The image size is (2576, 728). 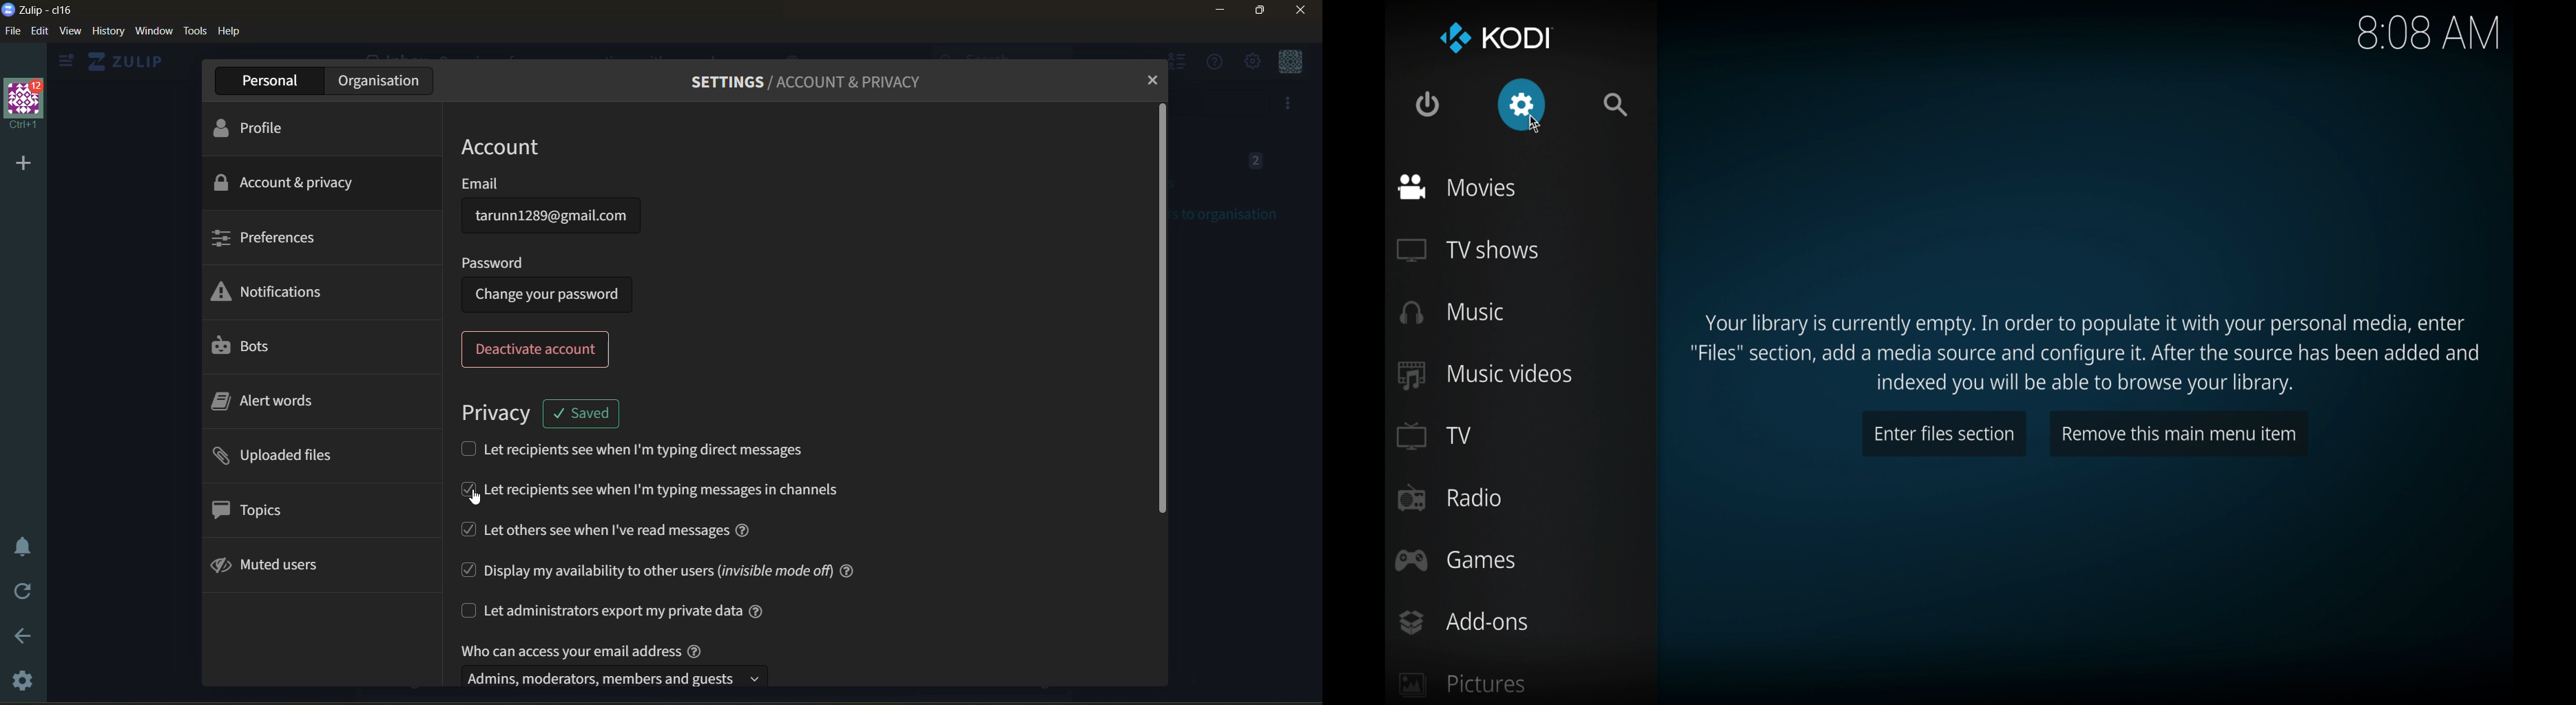 What do you see at coordinates (229, 32) in the screenshot?
I see `help` at bounding box center [229, 32].